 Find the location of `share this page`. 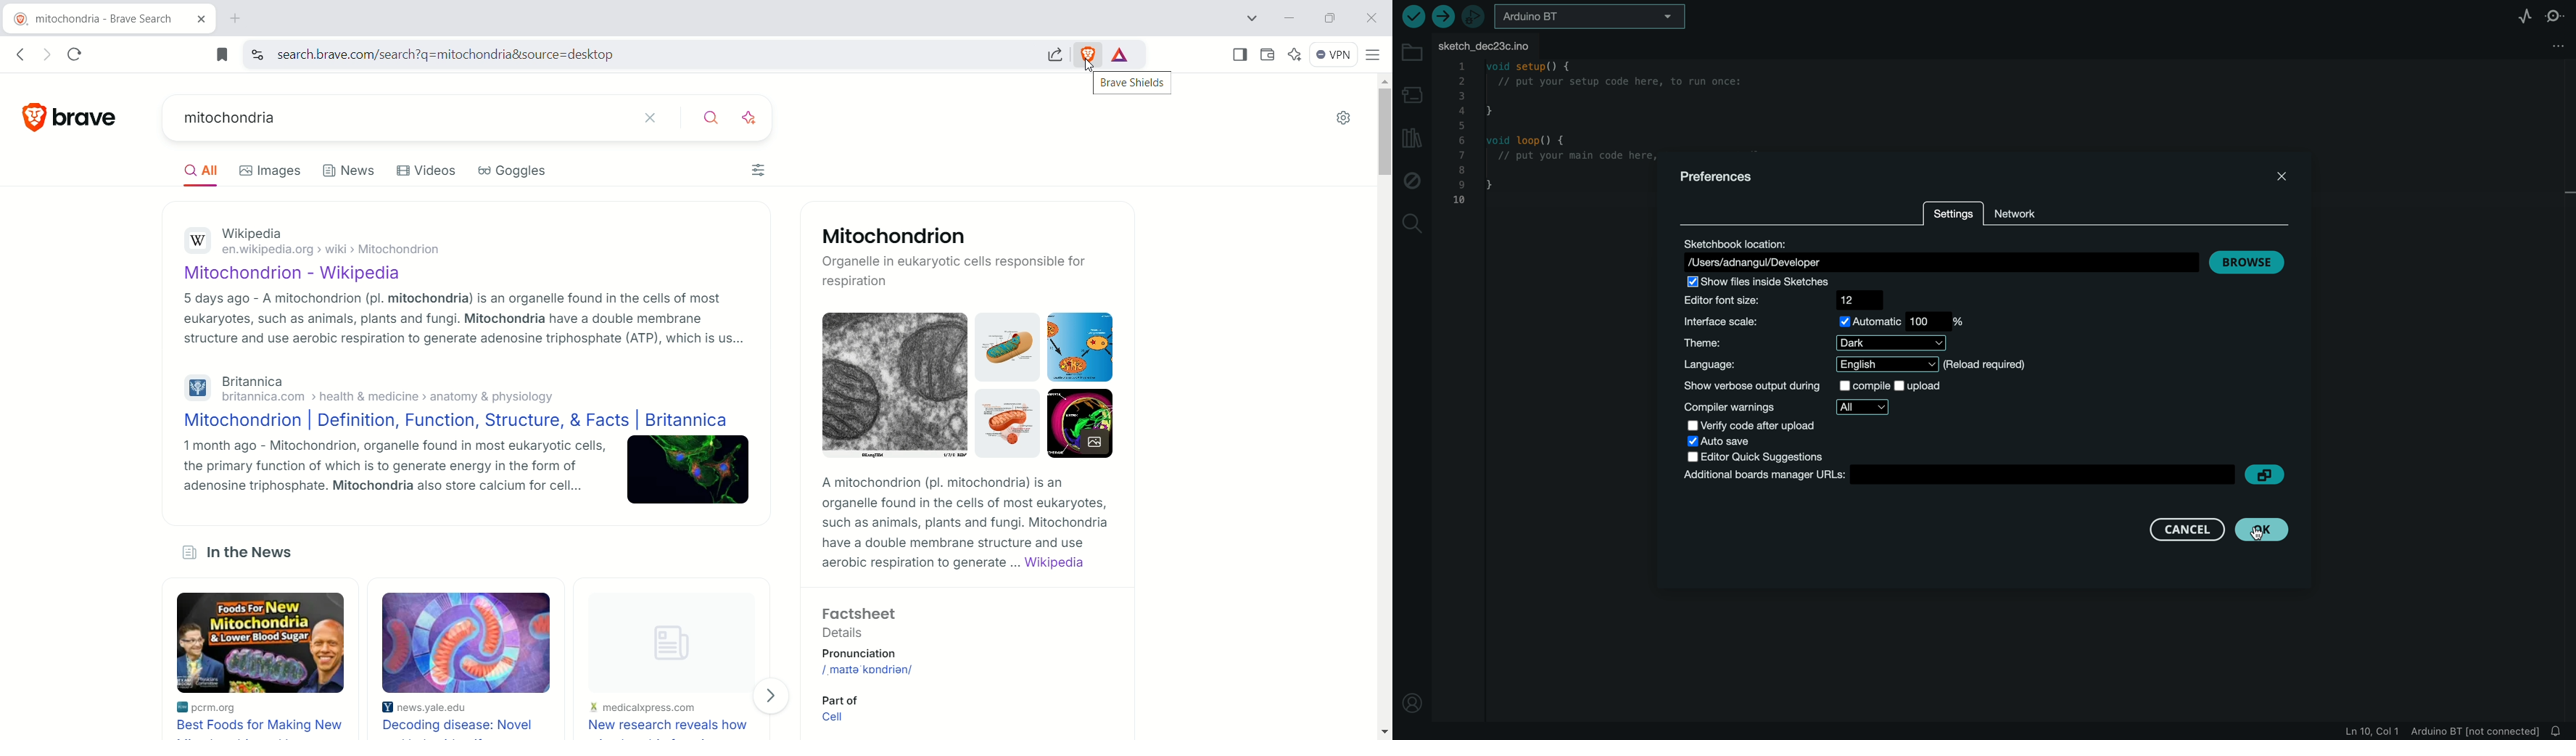

share this page is located at coordinates (1054, 52).